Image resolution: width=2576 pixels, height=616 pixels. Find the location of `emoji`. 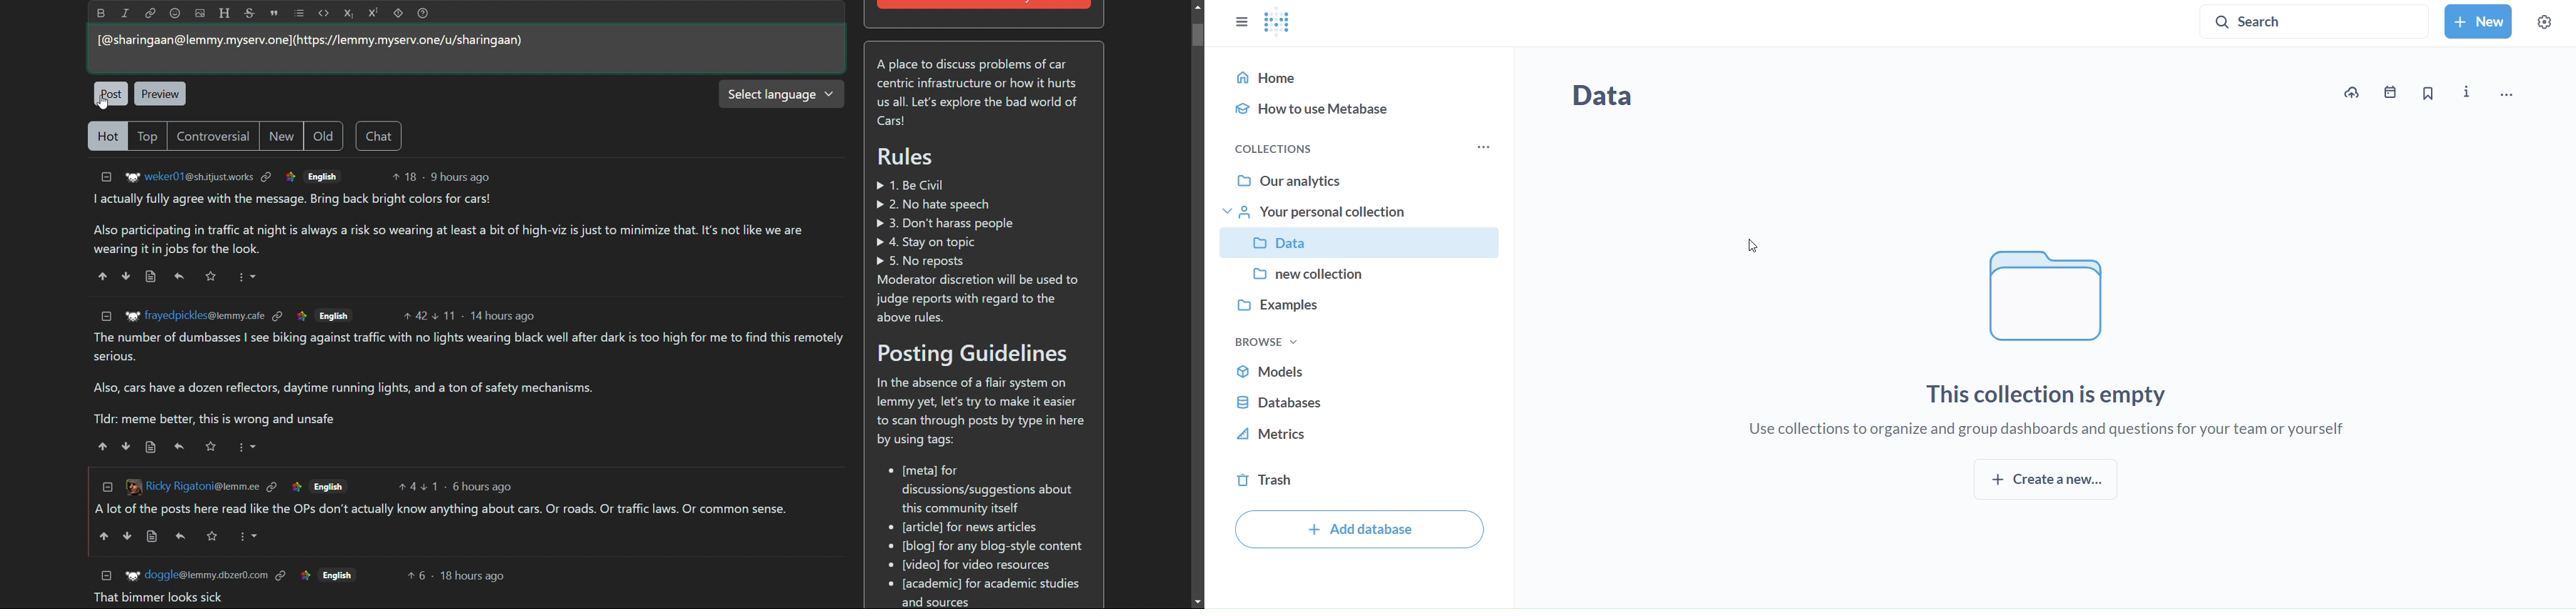

emoji is located at coordinates (175, 13).